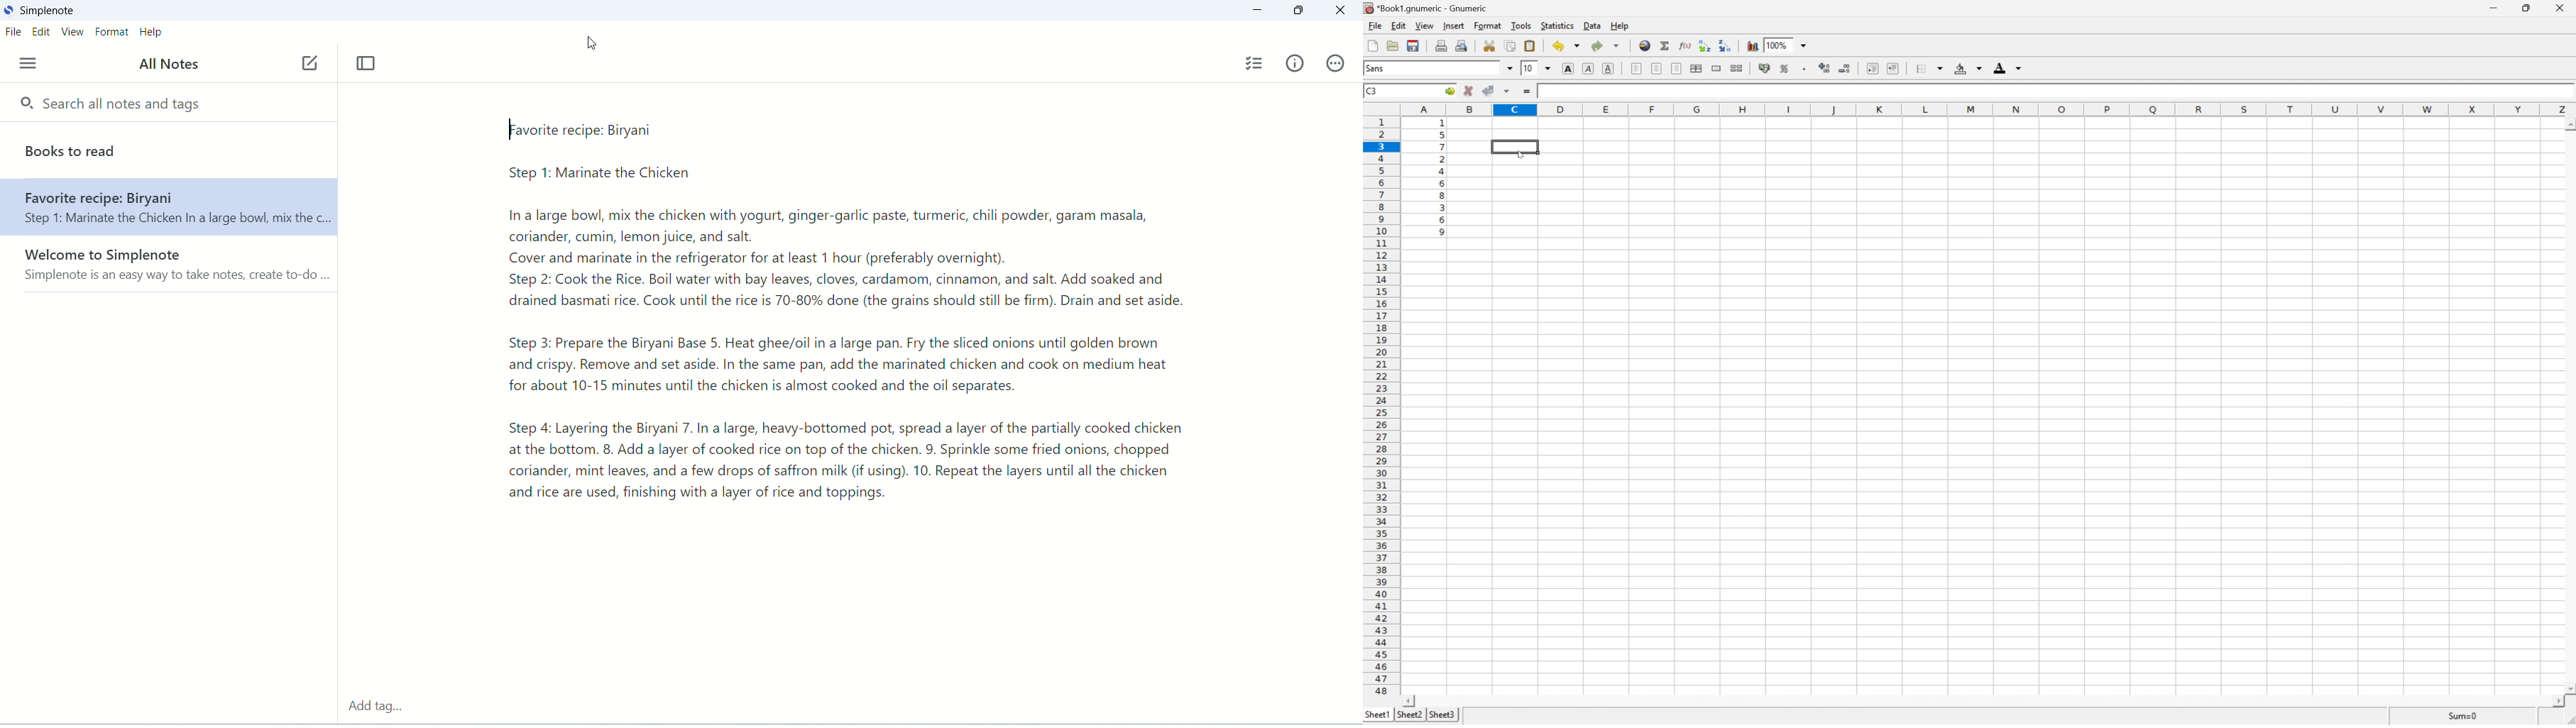 The width and height of the screenshot is (2576, 728). What do you see at coordinates (2569, 122) in the screenshot?
I see `scroll up` at bounding box center [2569, 122].